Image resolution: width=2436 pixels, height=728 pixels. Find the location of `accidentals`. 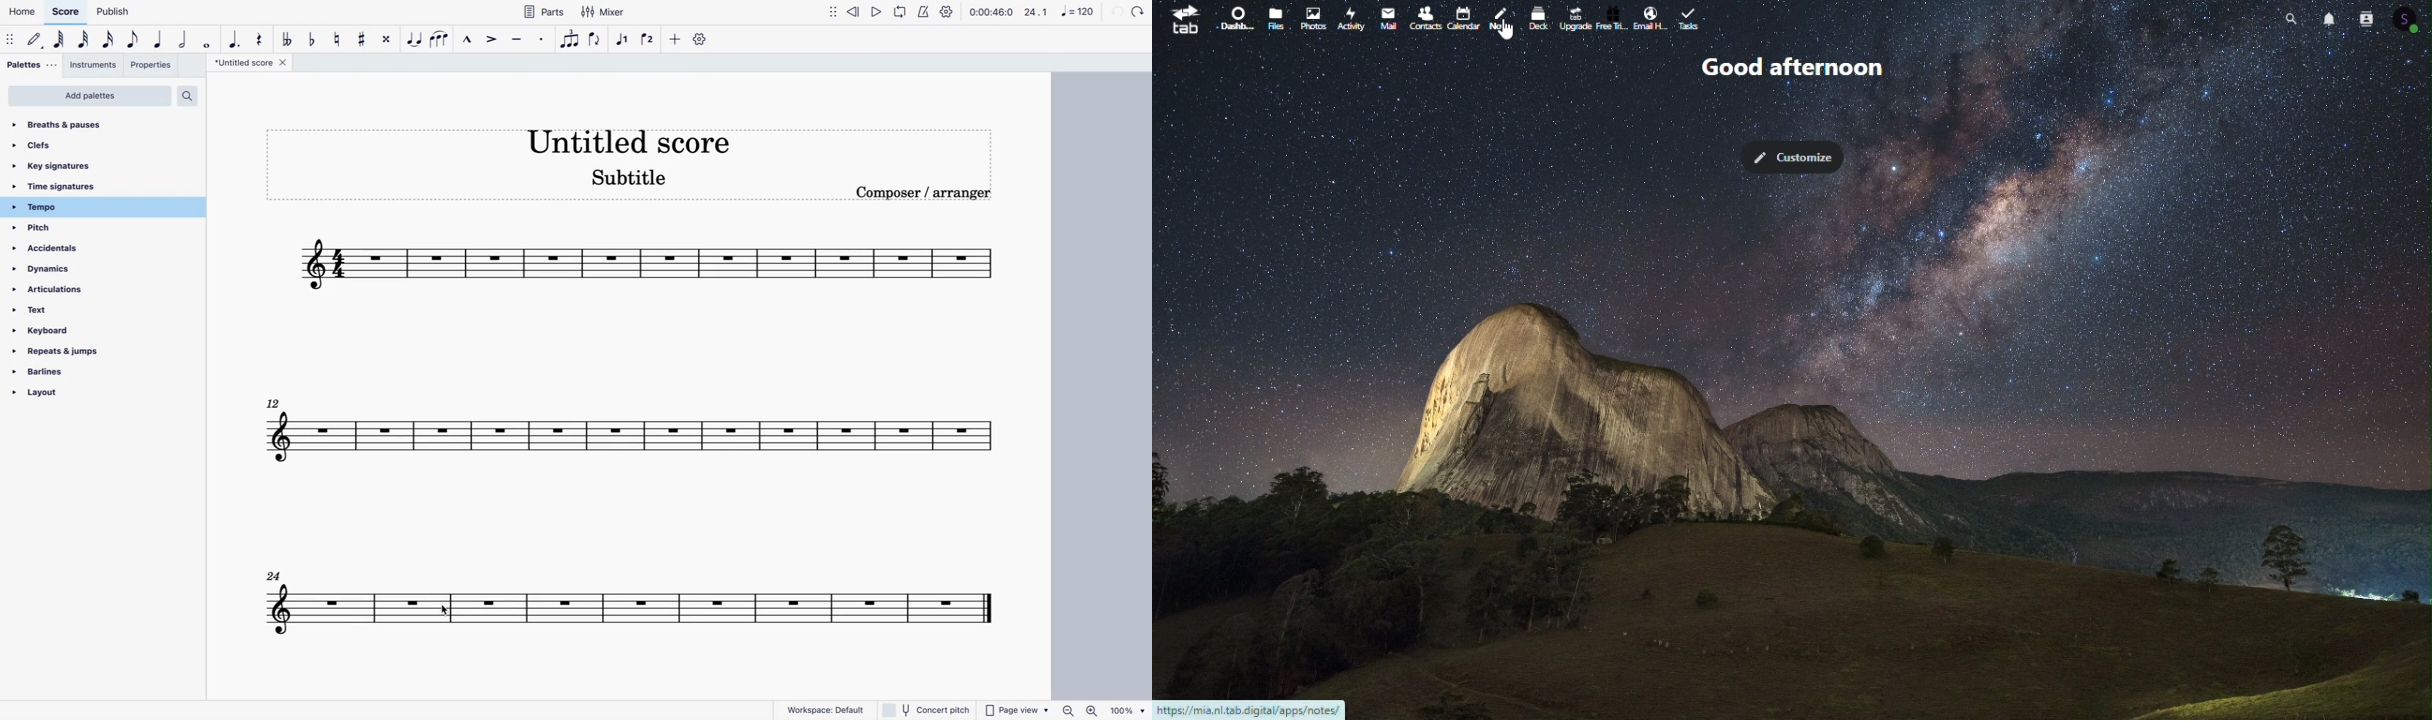

accidentals is located at coordinates (53, 250).